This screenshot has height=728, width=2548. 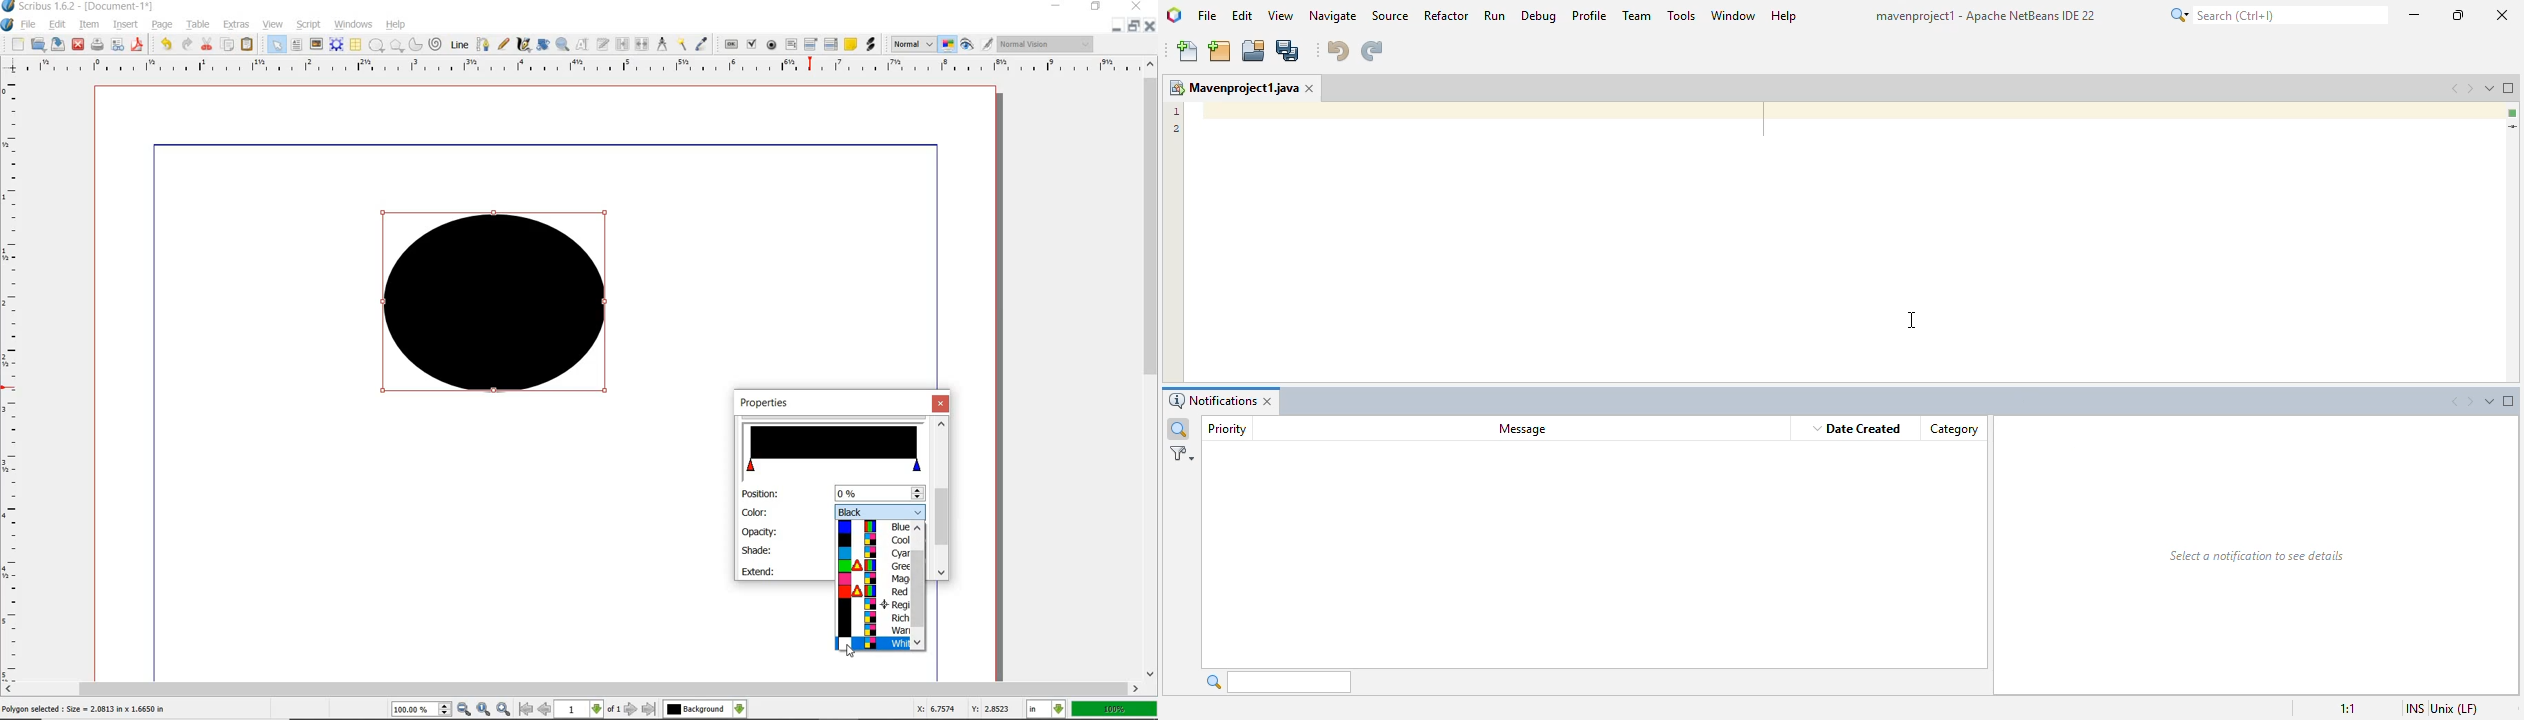 What do you see at coordinates (160, 26) in the screenshot?
I see `PAGE` at bounding box center [160, 26].